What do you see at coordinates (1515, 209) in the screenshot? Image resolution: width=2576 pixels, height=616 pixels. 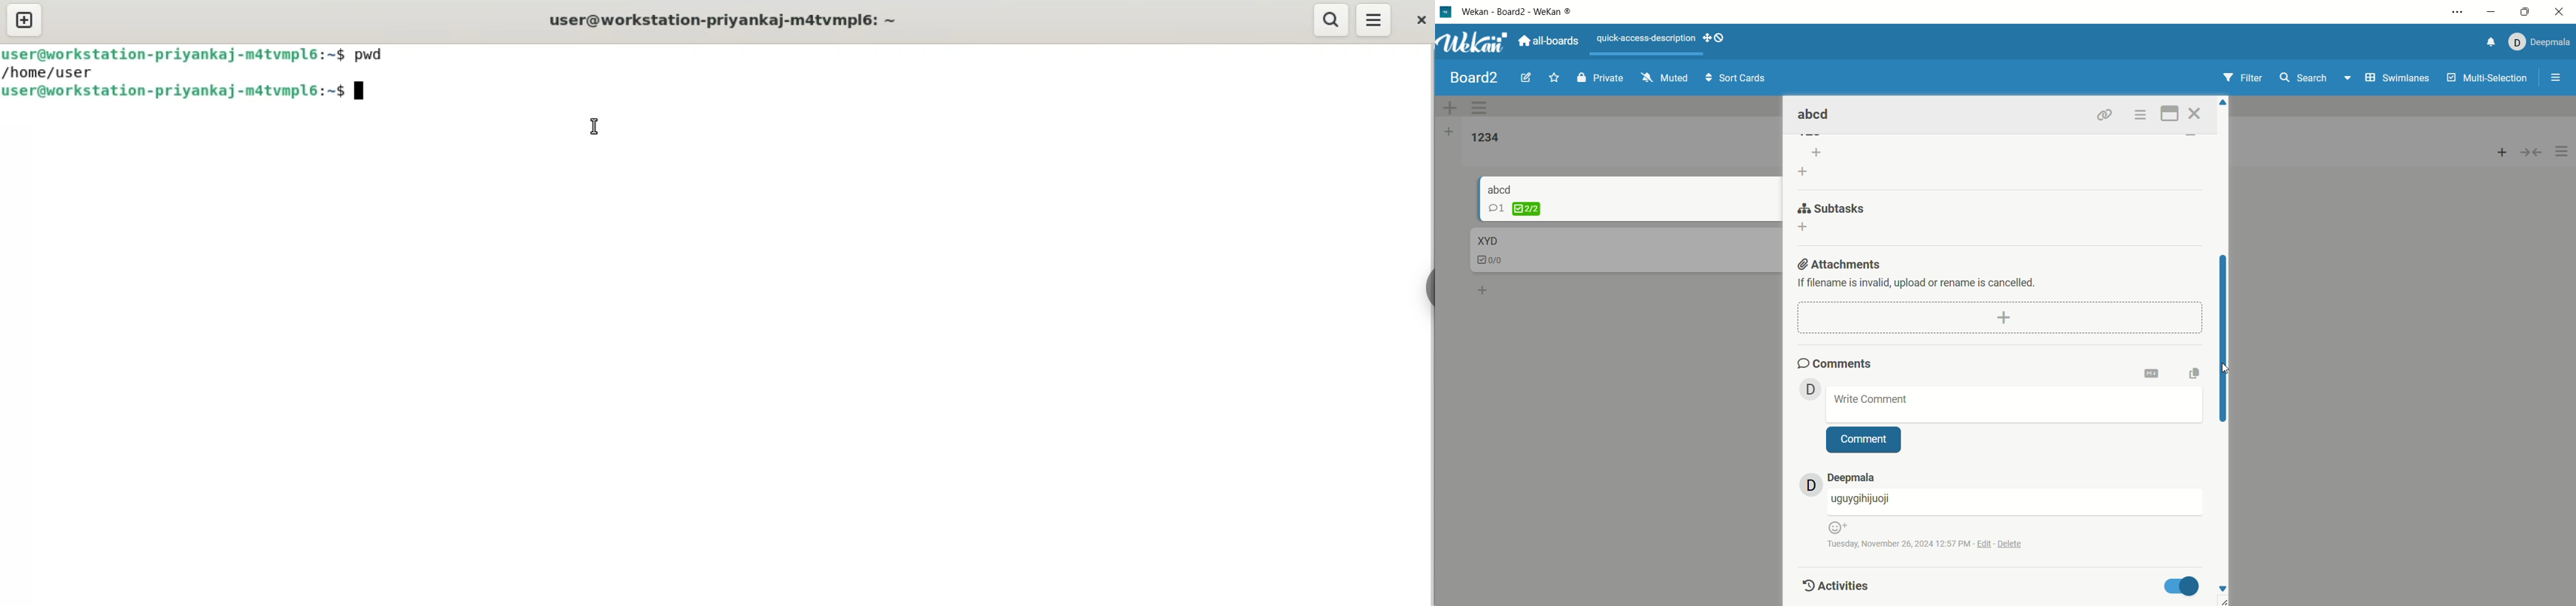 I see `checklist` at bounding box center [1515, 209].